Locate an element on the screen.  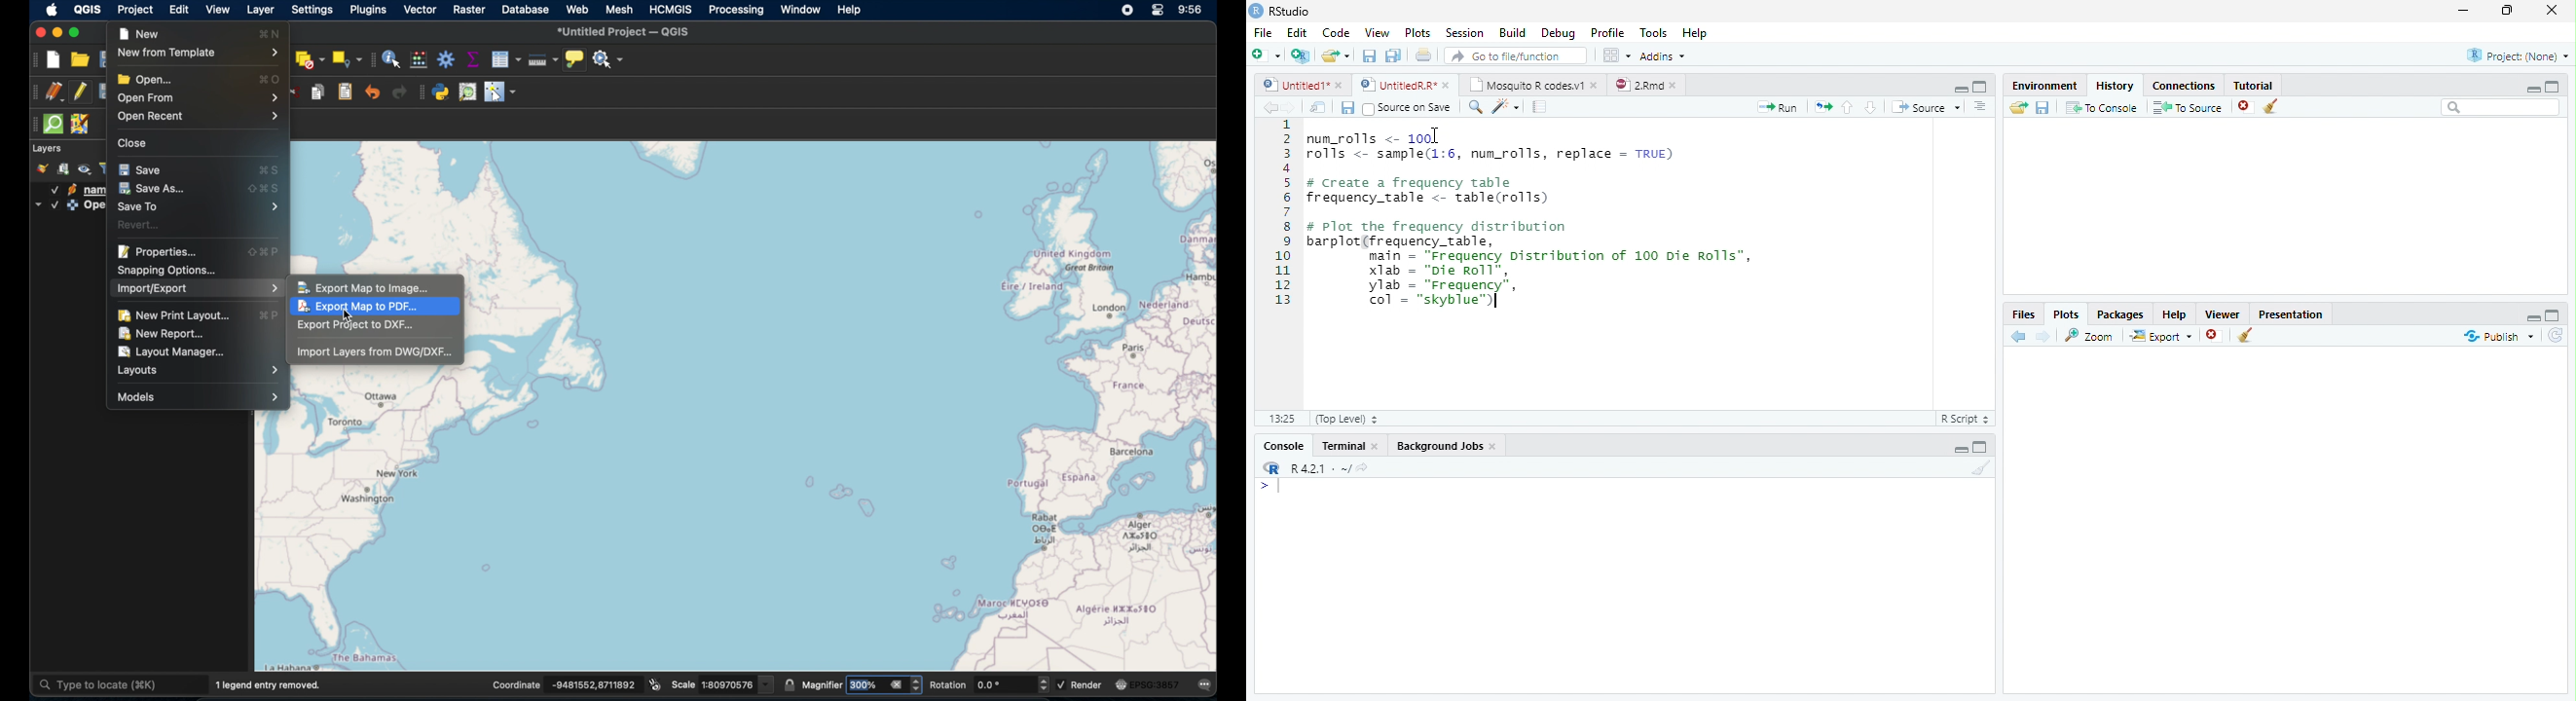
Expand Height is located at coordinates (1981, 447).